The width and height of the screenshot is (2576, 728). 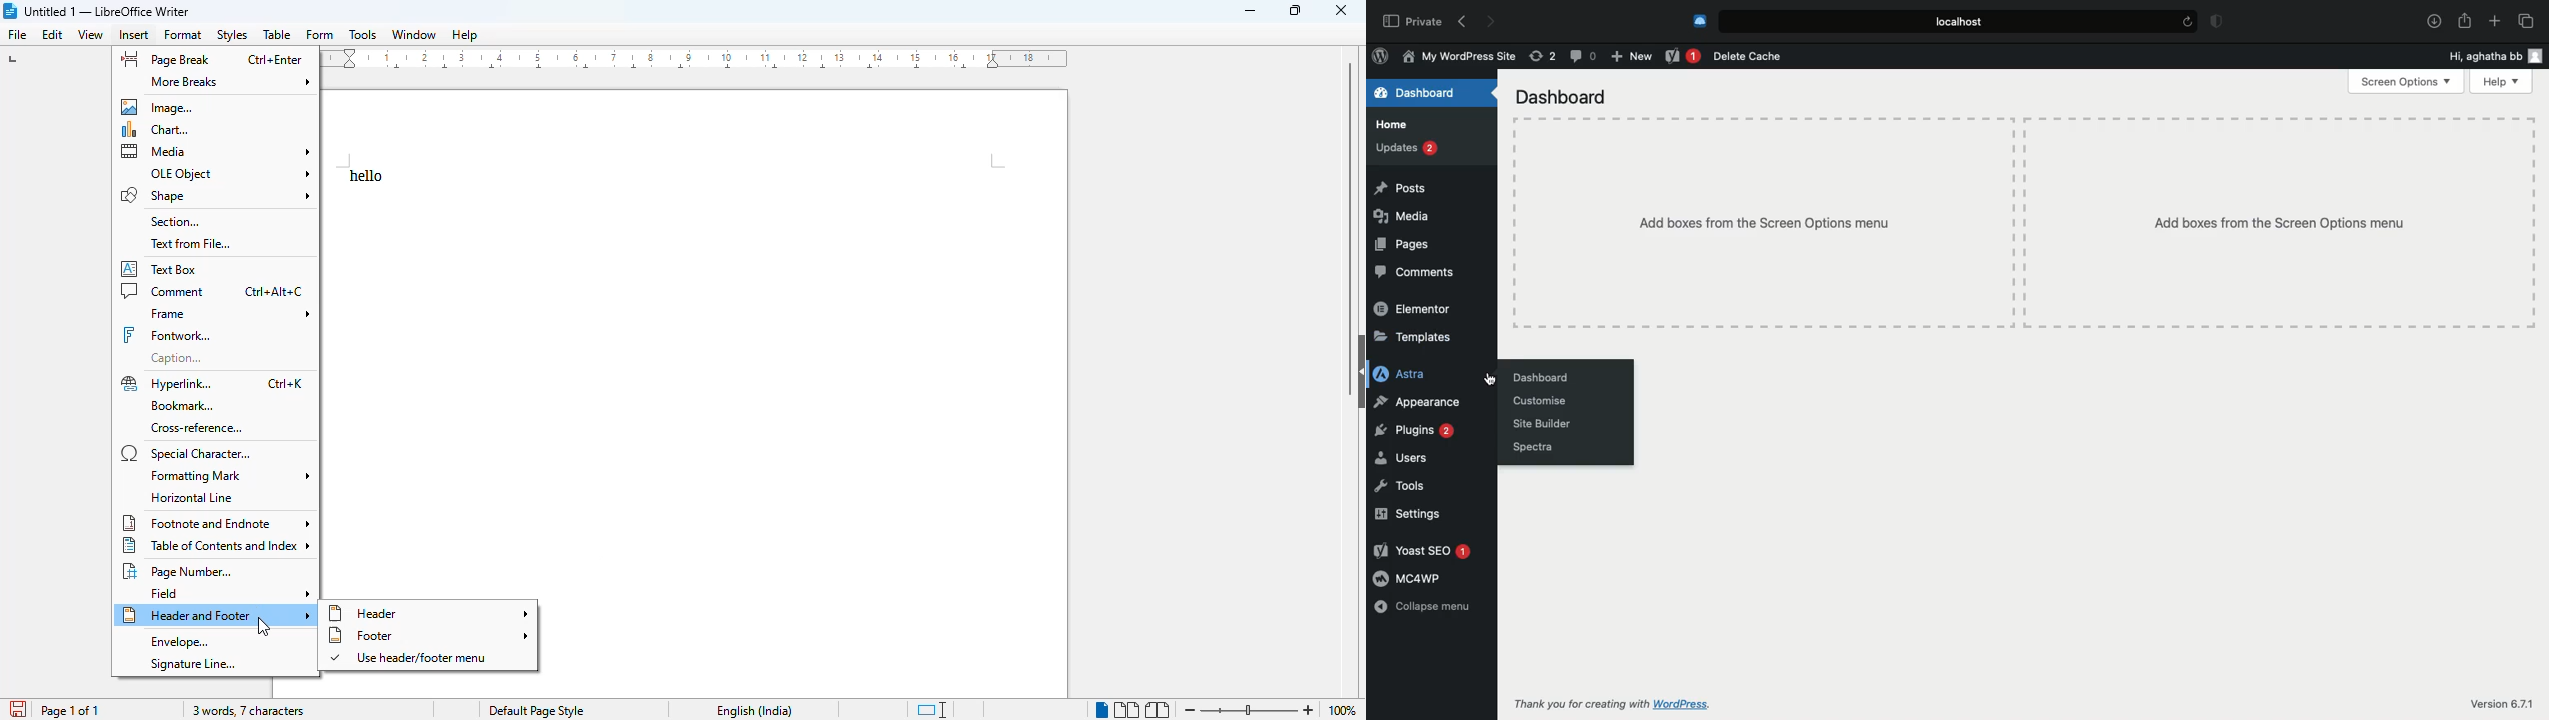 What do you see at coordinates (1380, 58) in the screenshot?
I see `WordPress Logo` at bounding box center [1380, 58].